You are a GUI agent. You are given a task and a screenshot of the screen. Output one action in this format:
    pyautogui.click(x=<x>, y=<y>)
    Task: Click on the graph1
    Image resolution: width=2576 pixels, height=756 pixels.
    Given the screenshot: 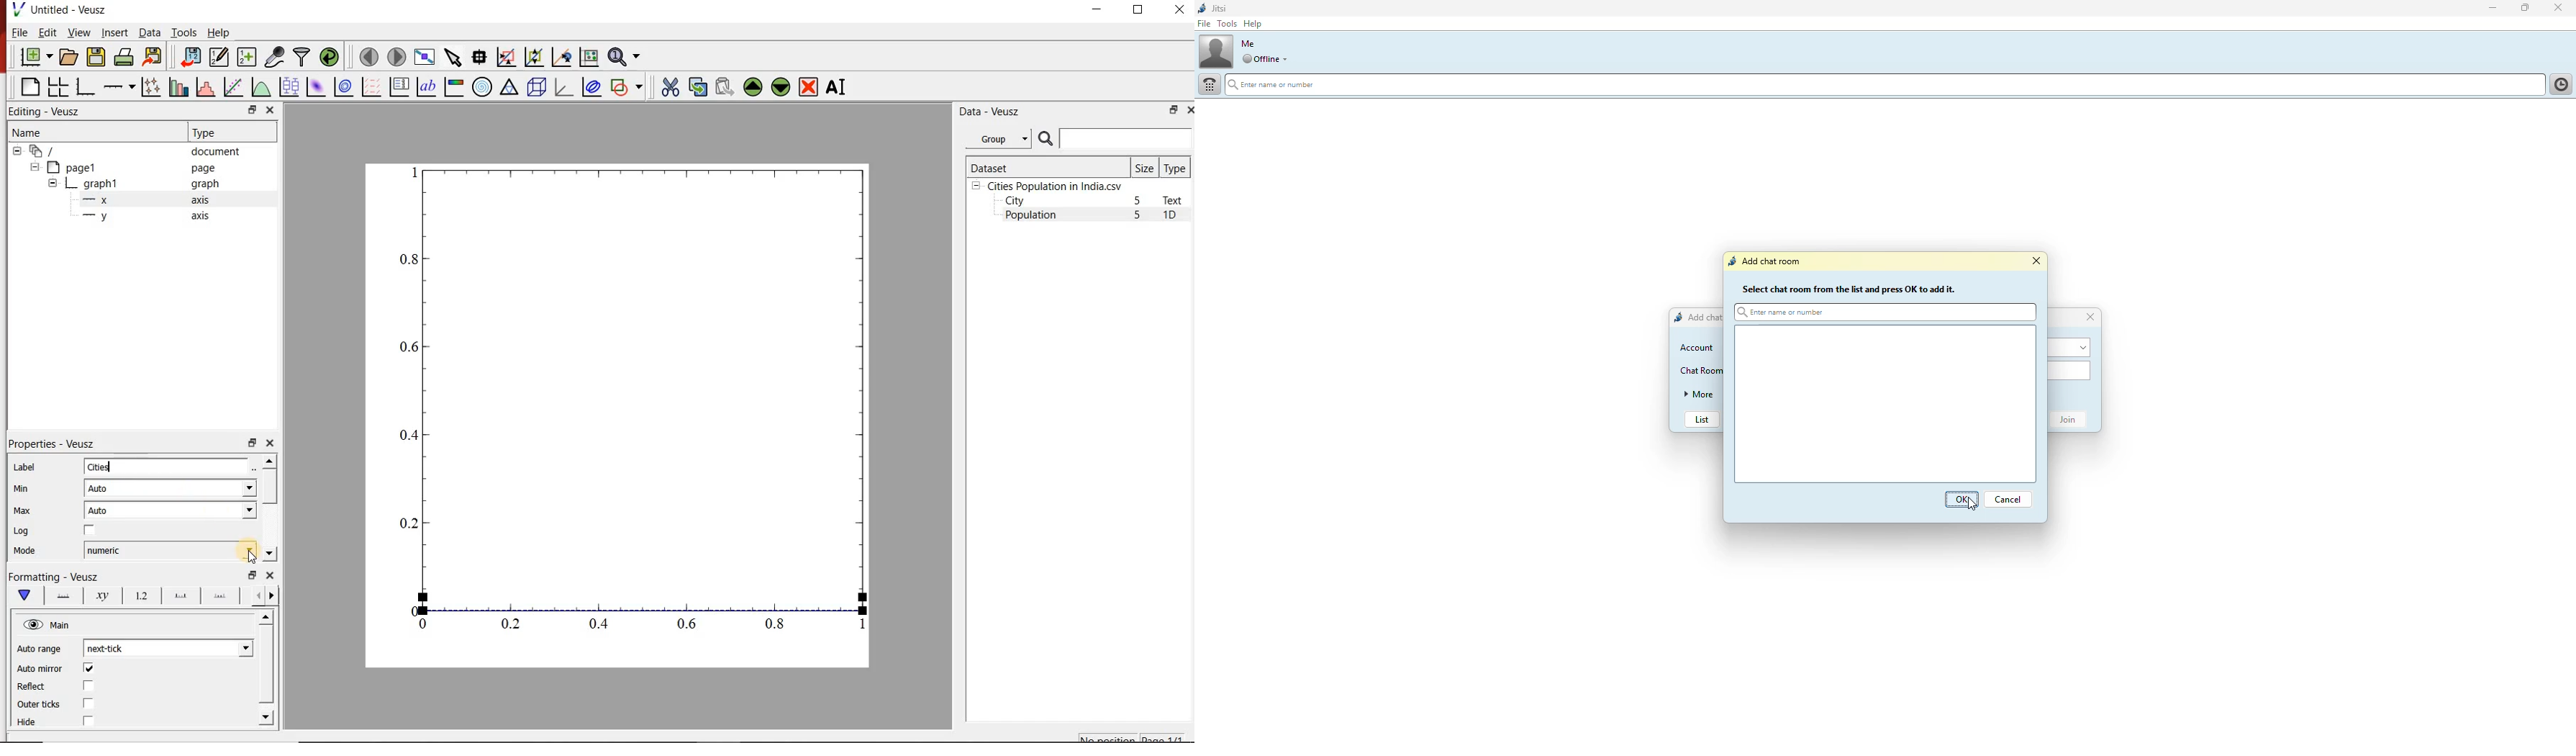 What is the action you would take?
    pyautogui.click(x=635, y=412)
    